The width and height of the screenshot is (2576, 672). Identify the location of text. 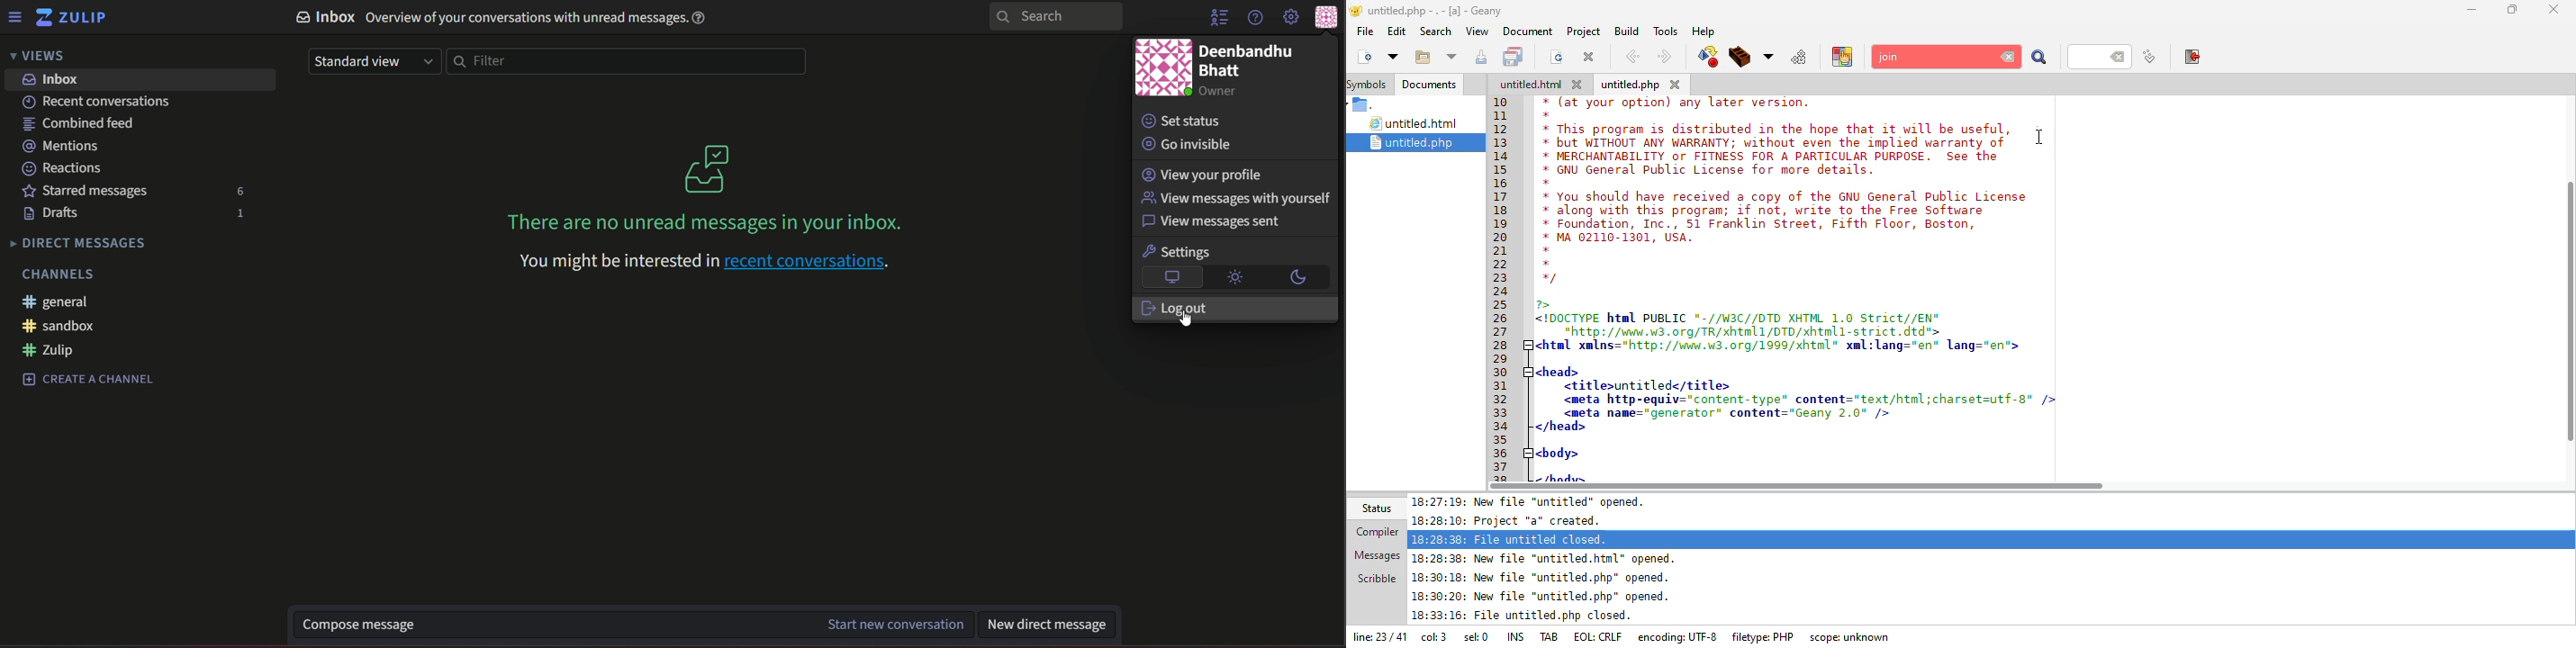
(1216, 220).